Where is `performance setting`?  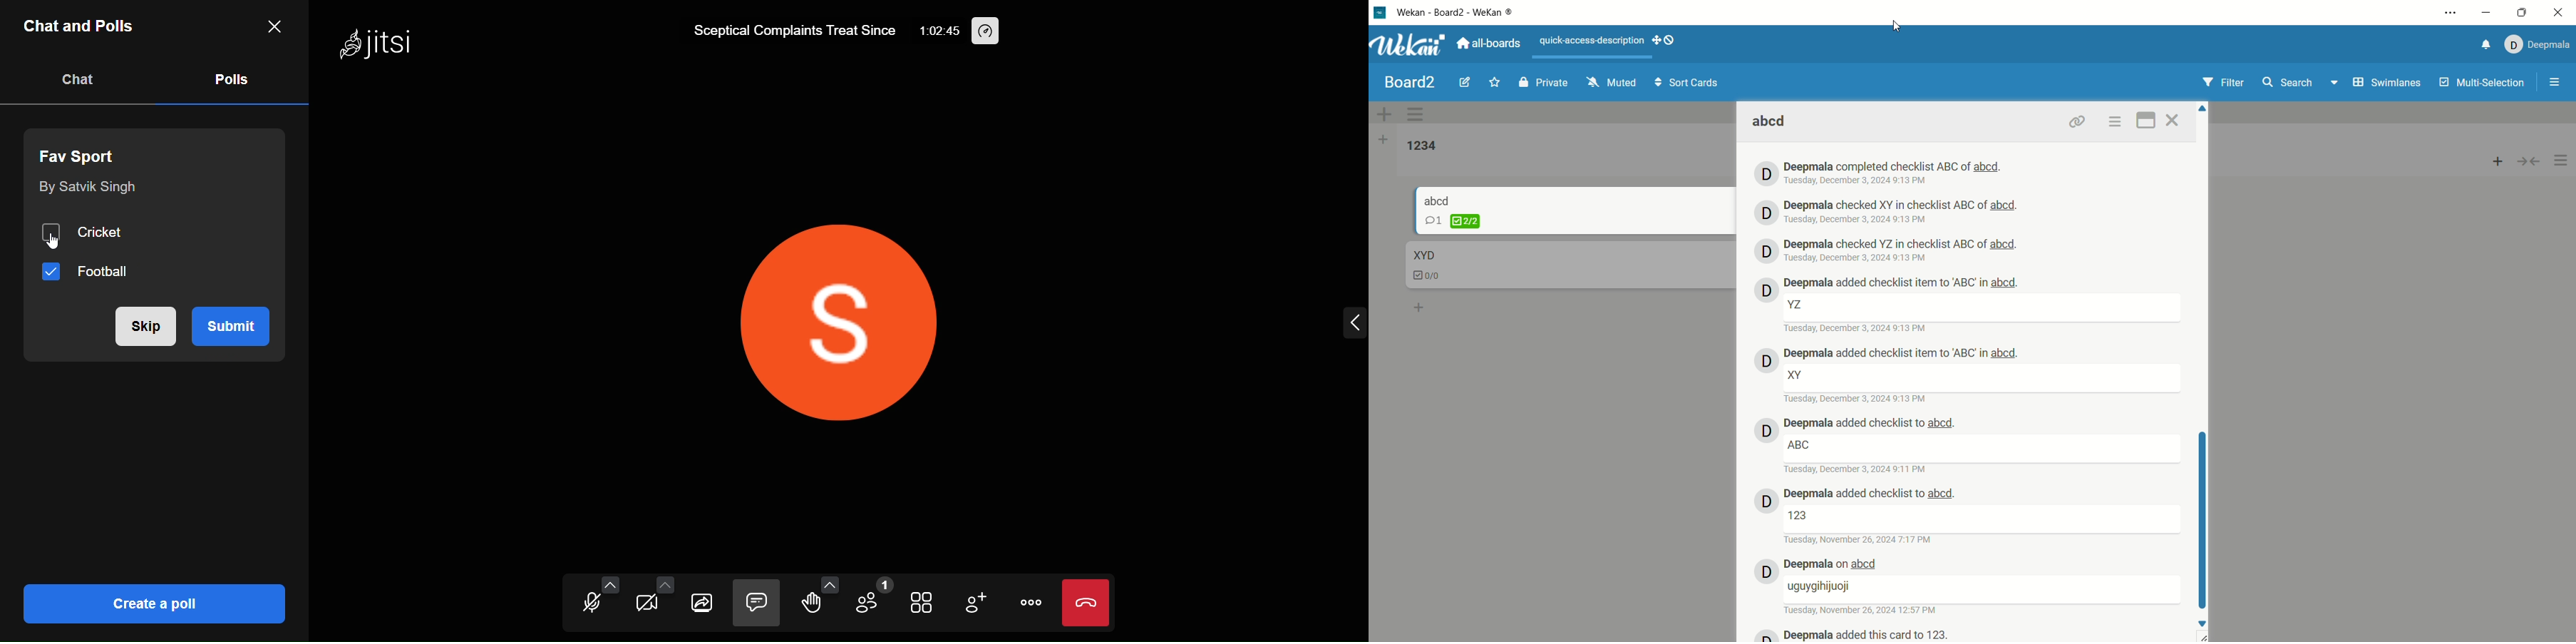
performance setting is located at coordinates (987, 31).